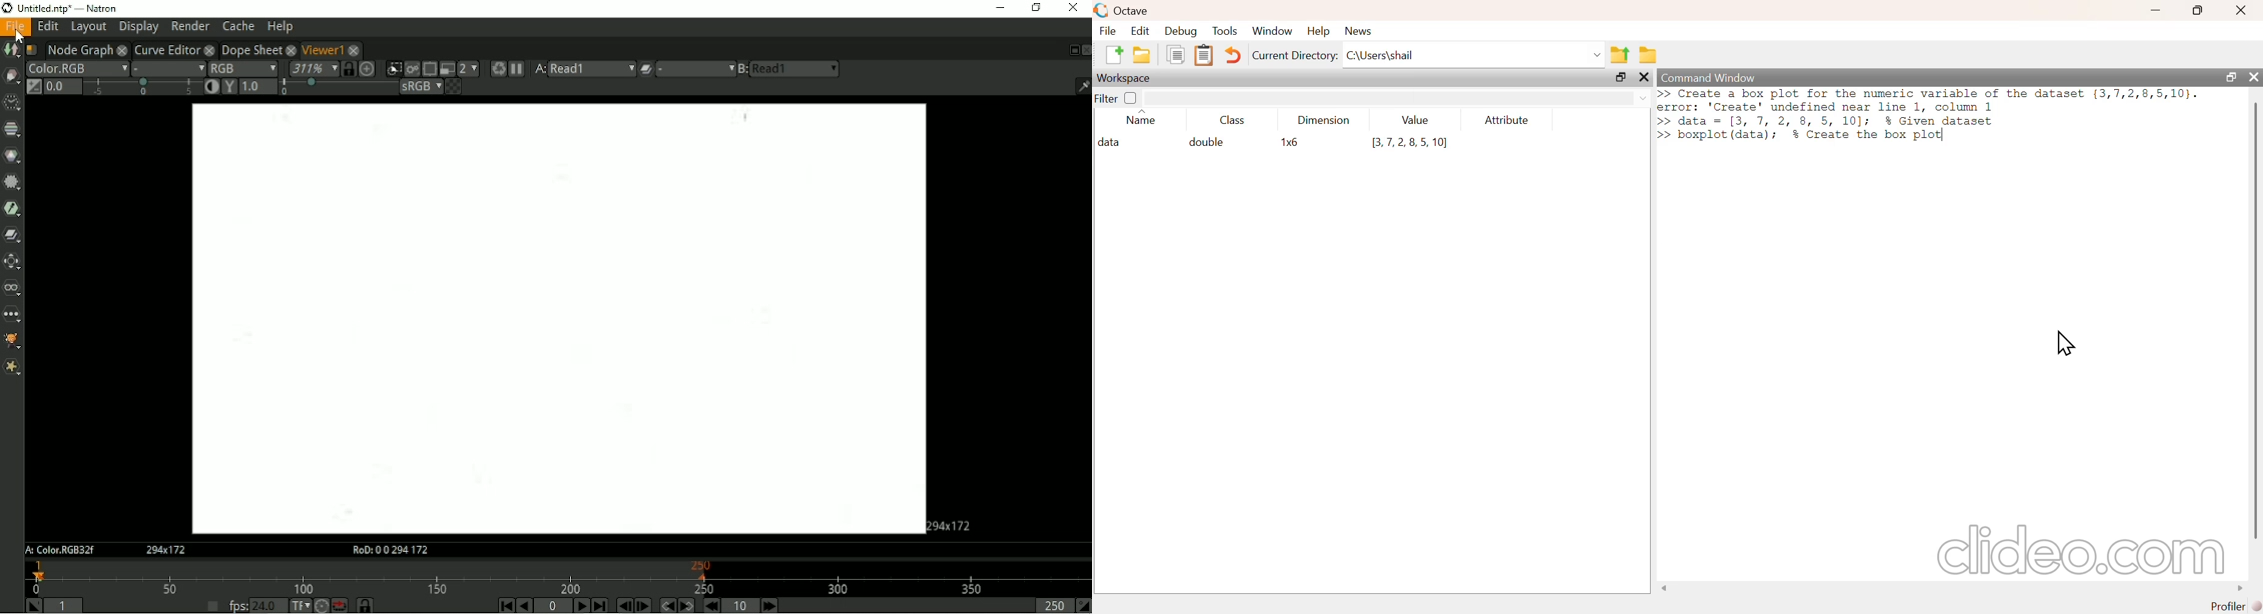 The height and width of the screenshot is (616, 2268). Describe the element at coordinates (2239, 606) in the screenshot. I see `profiler` at that location.